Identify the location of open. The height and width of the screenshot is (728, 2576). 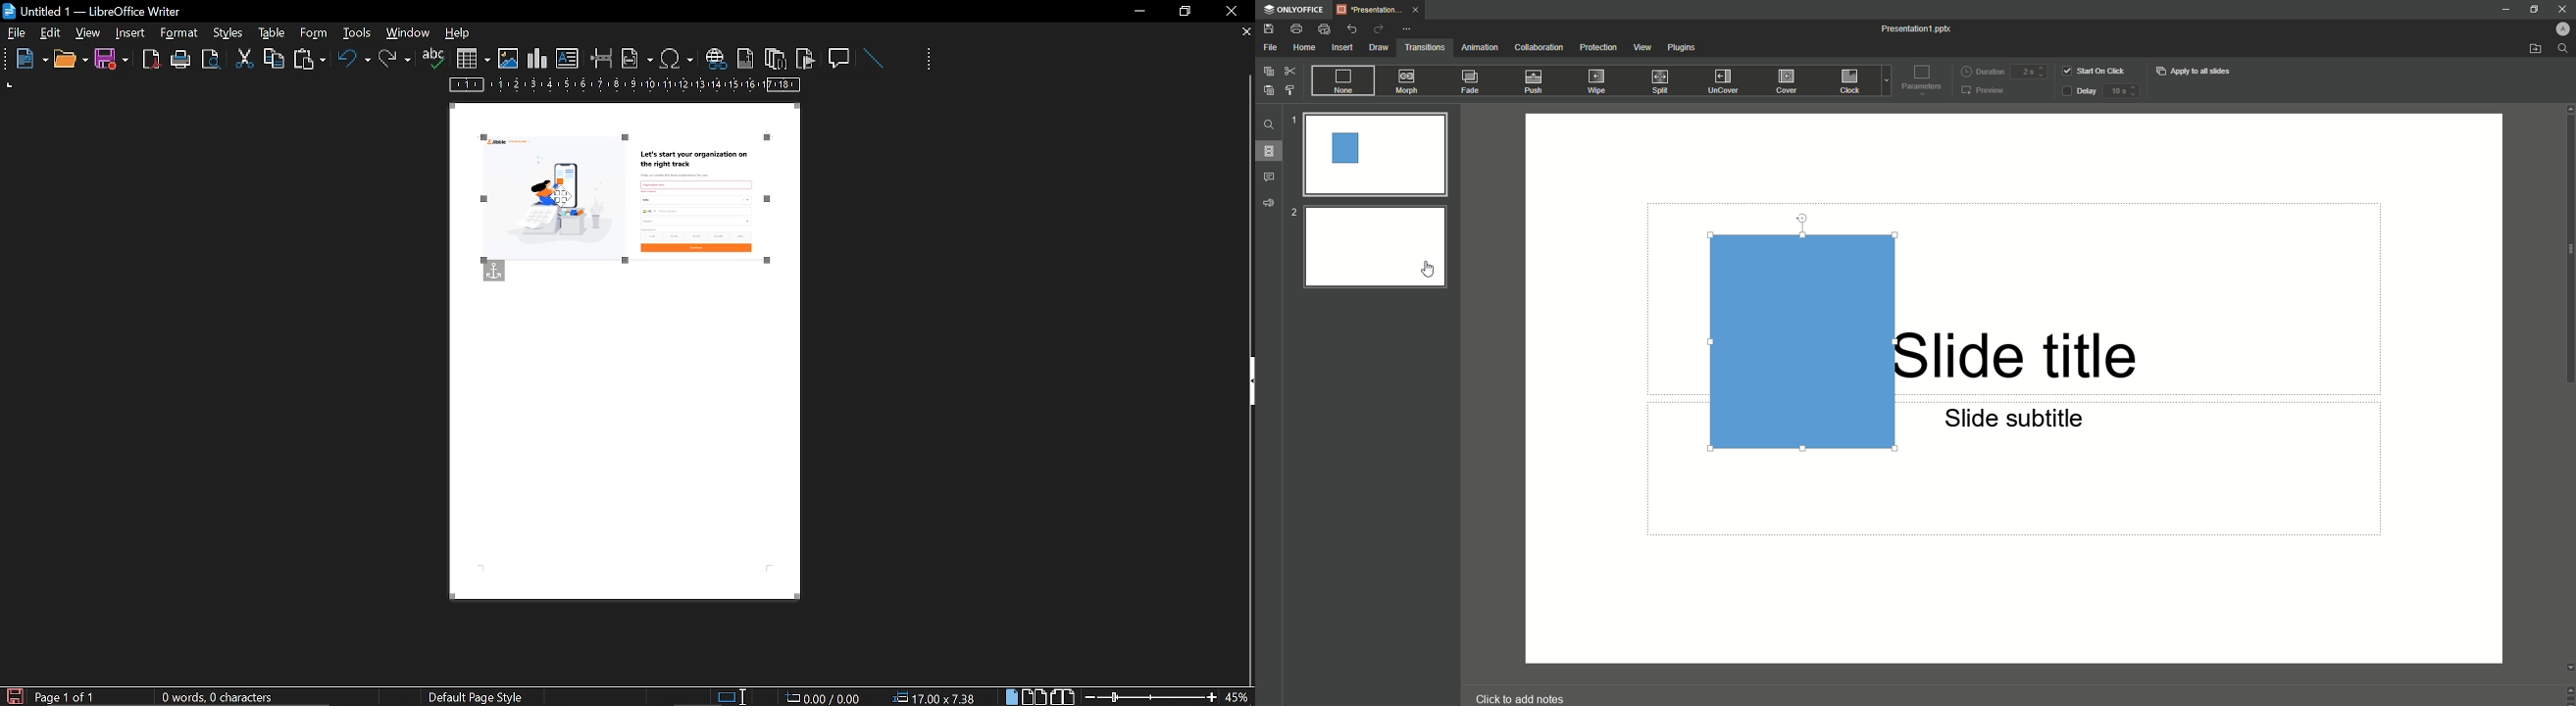
(70, 60).